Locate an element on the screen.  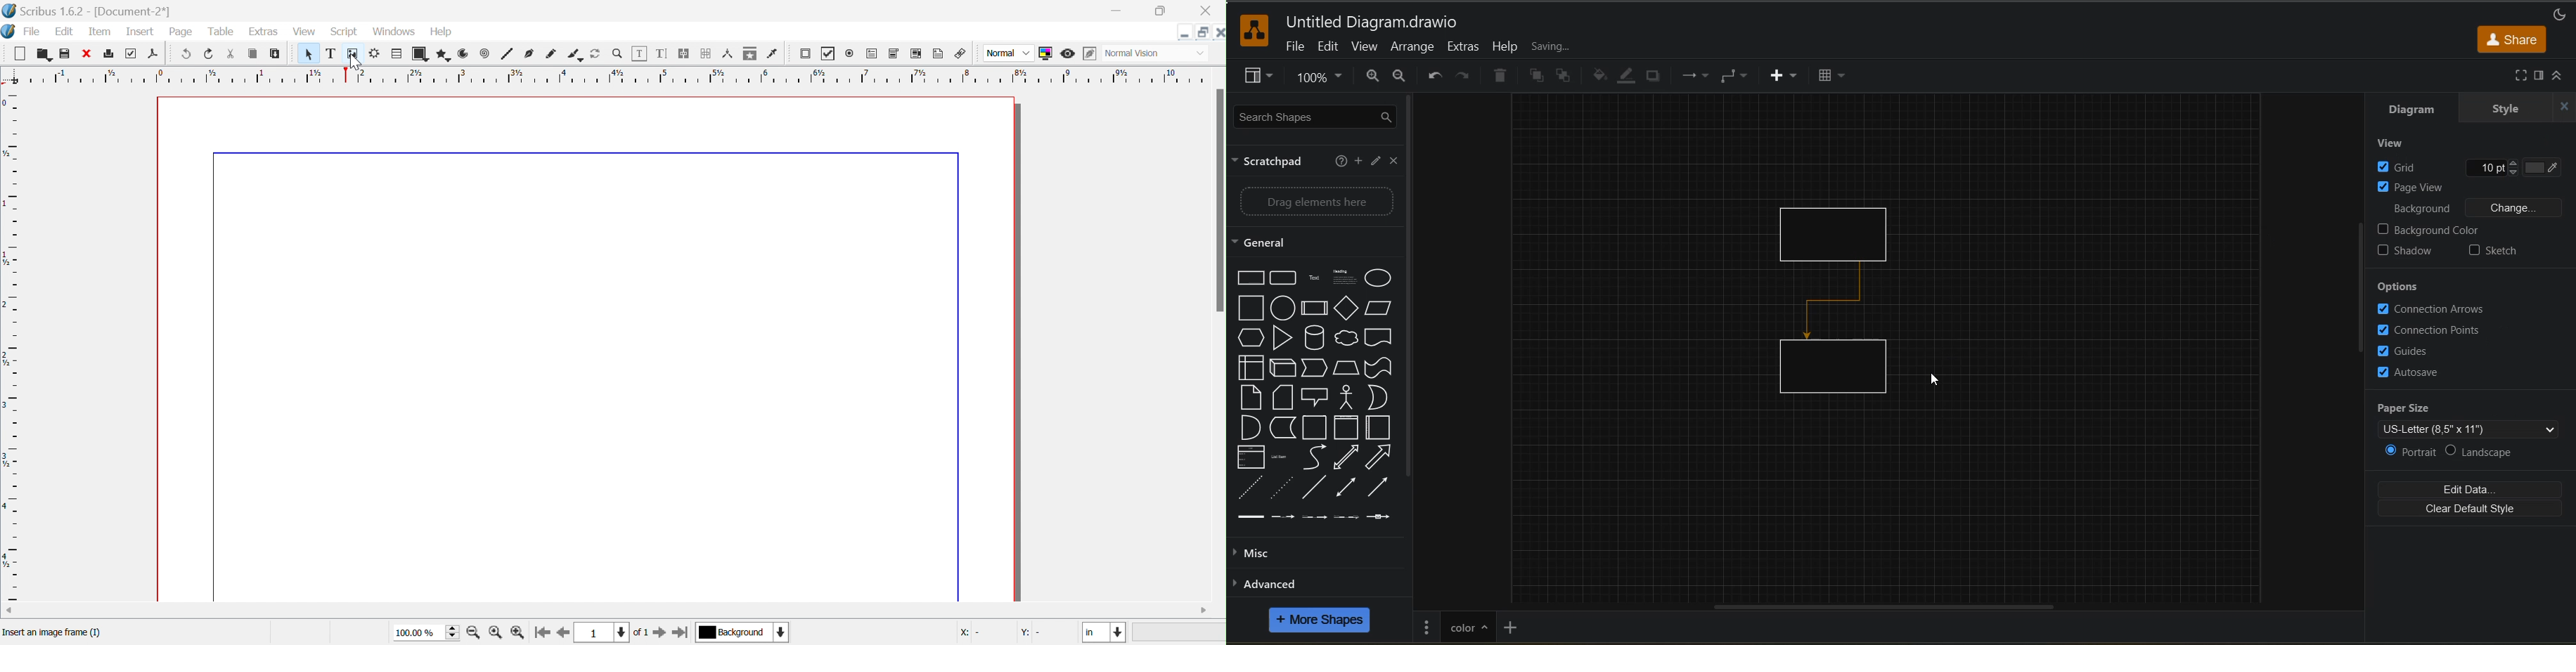
spiral is located at coordinates (485, 52).